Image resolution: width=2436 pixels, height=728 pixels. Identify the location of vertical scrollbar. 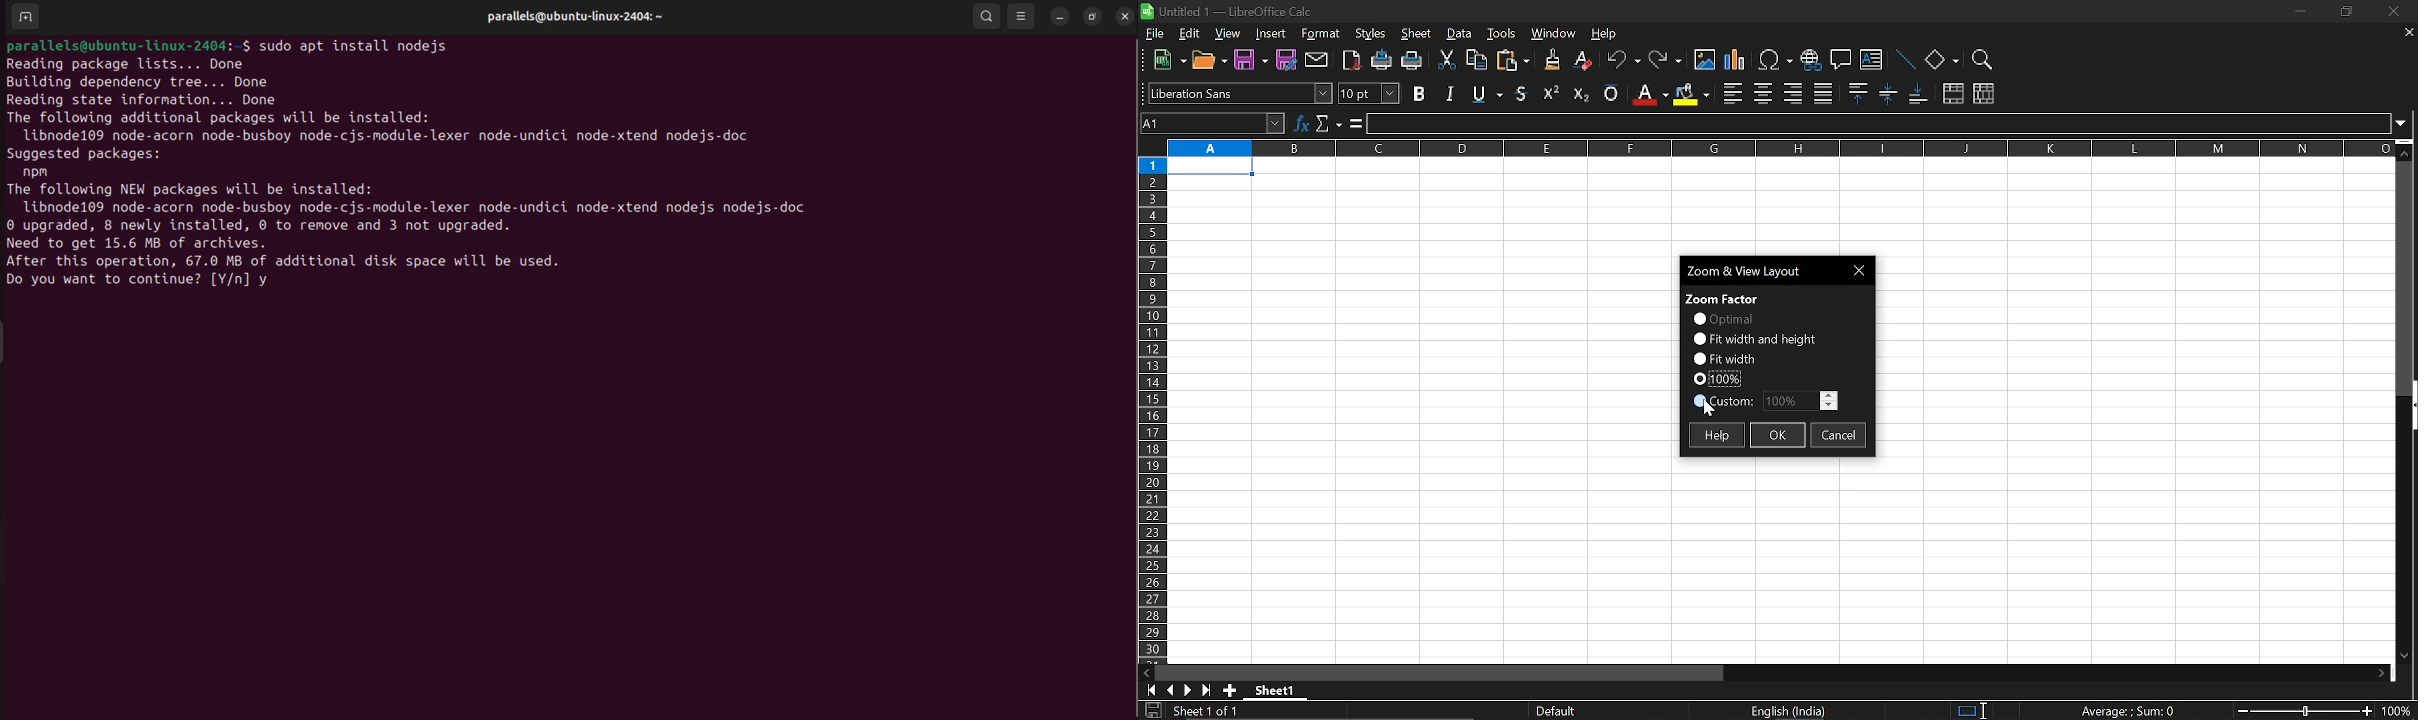
(2410, 407).